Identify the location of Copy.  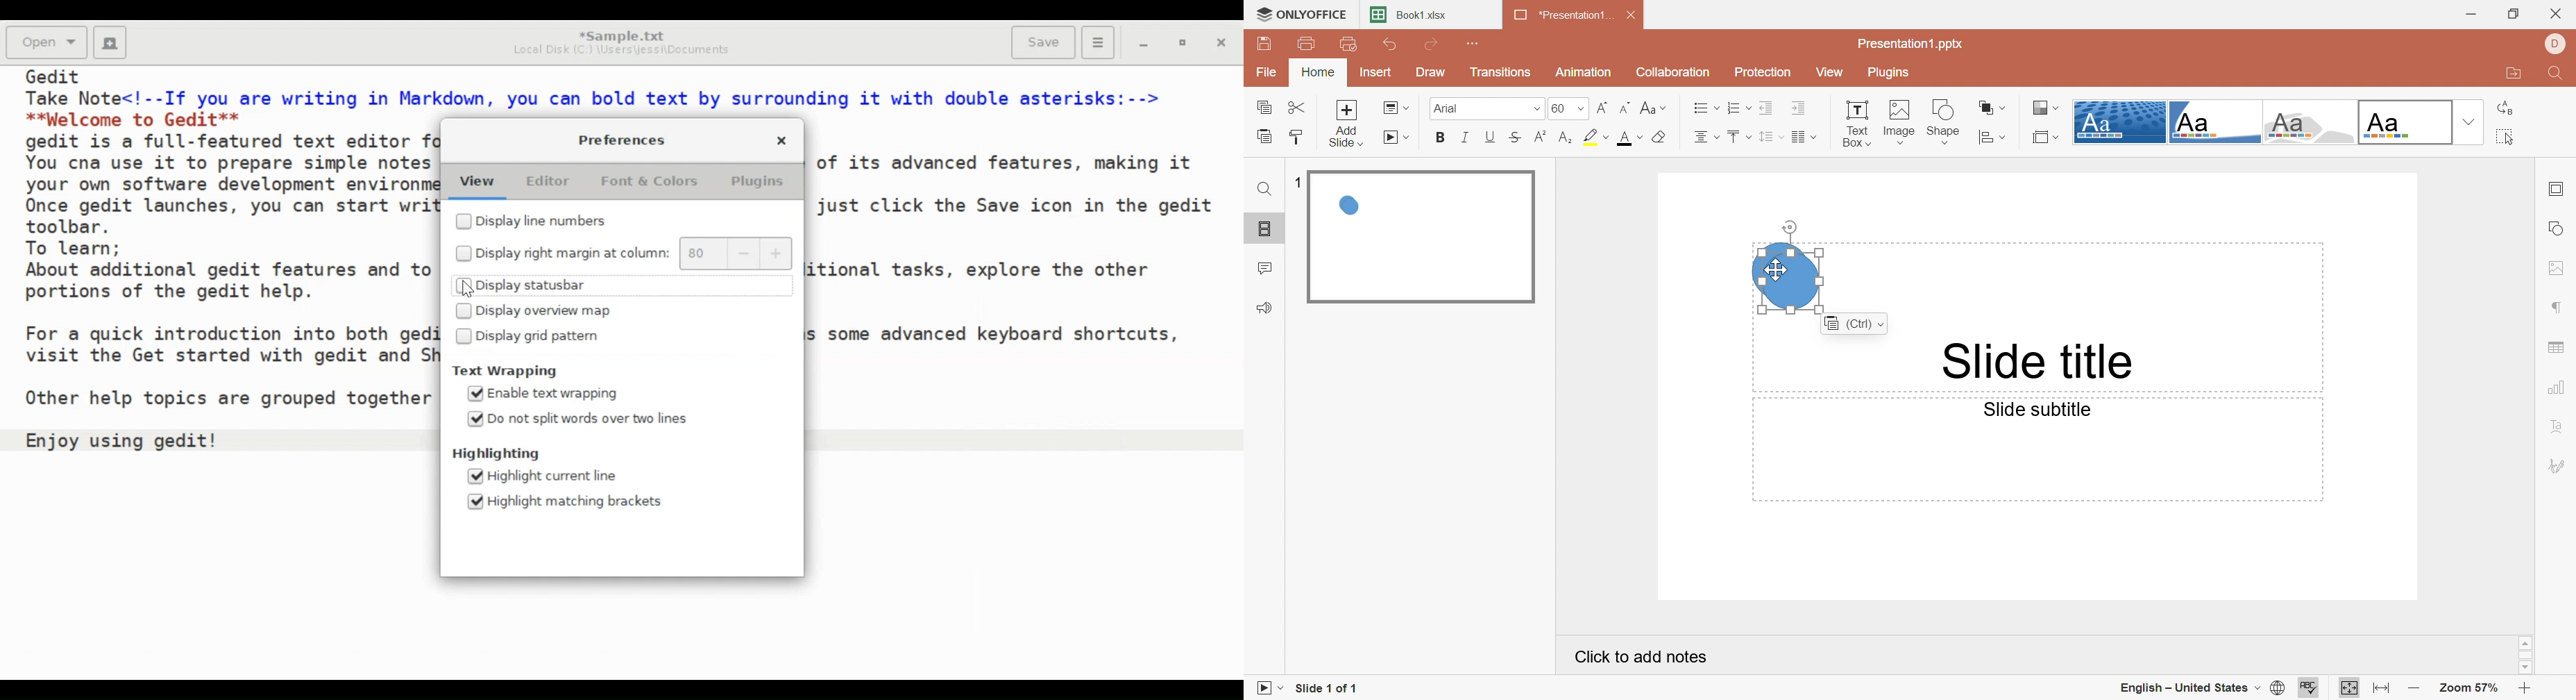
(1264, 108).